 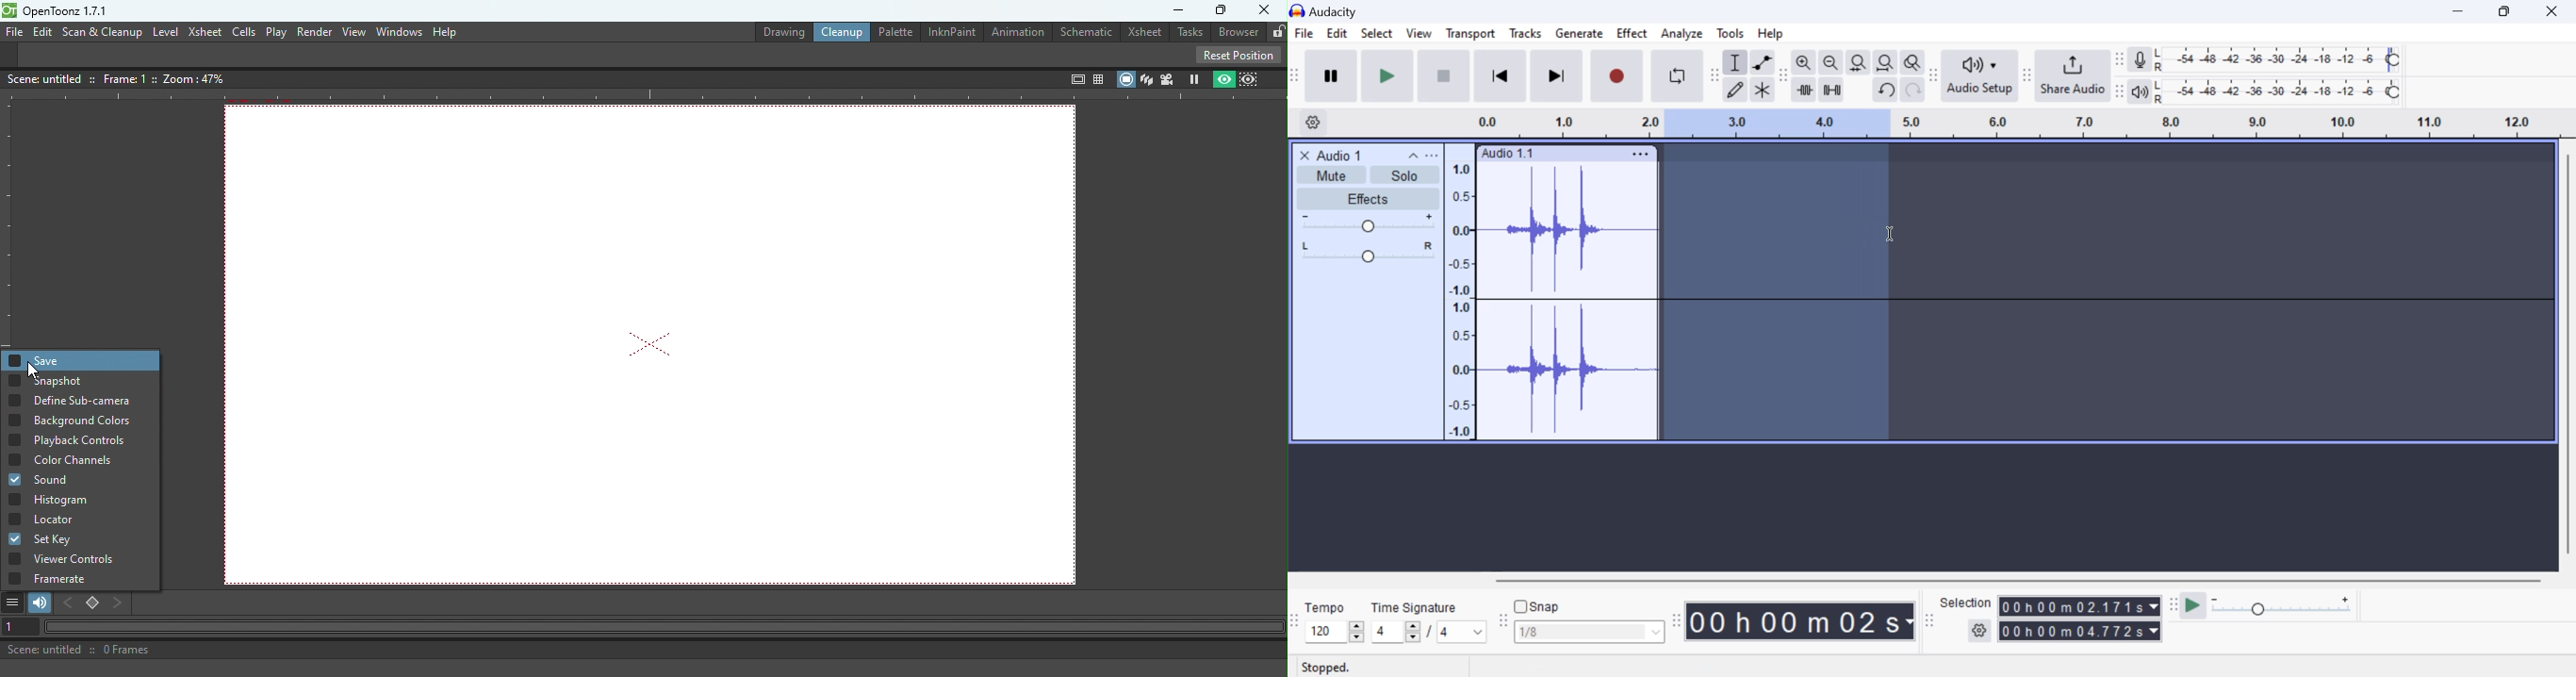 What do you see at coordinates (1459, 298) in the screenshot?
I see `Scale to measure intensity of waves in track` at bounding box center [1459, 298].